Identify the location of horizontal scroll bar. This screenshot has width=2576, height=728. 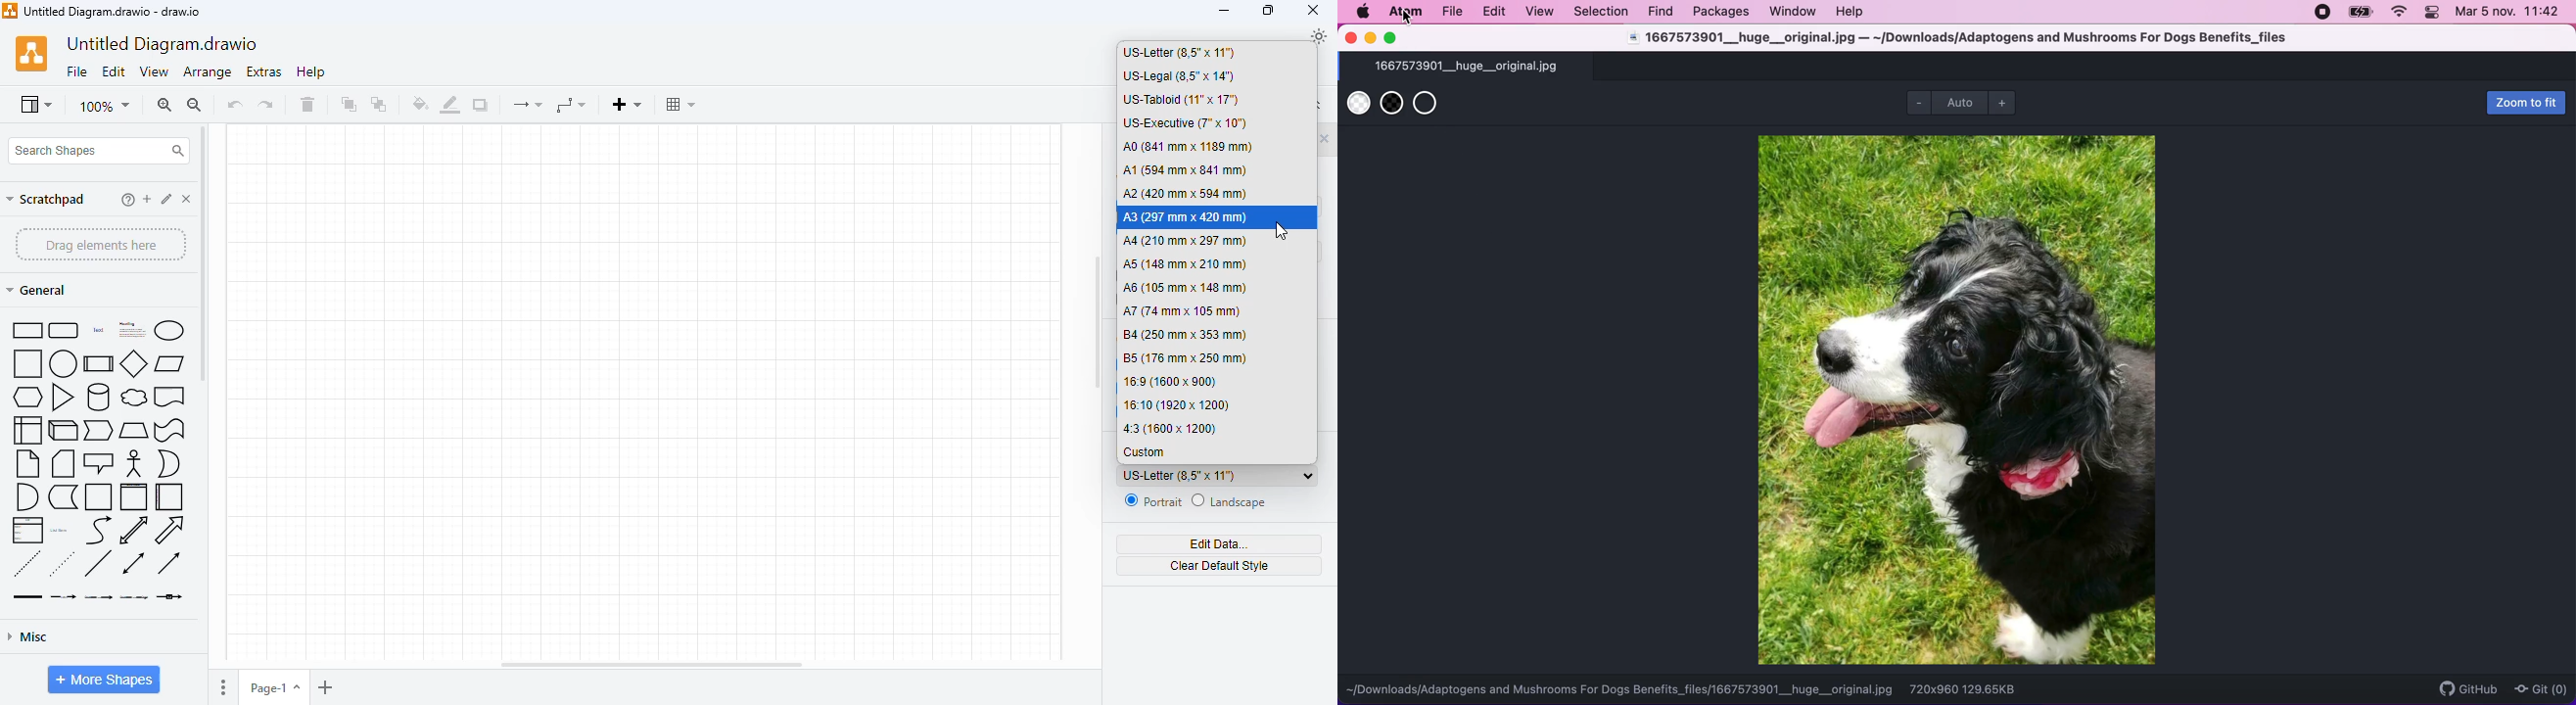
(652, 665).